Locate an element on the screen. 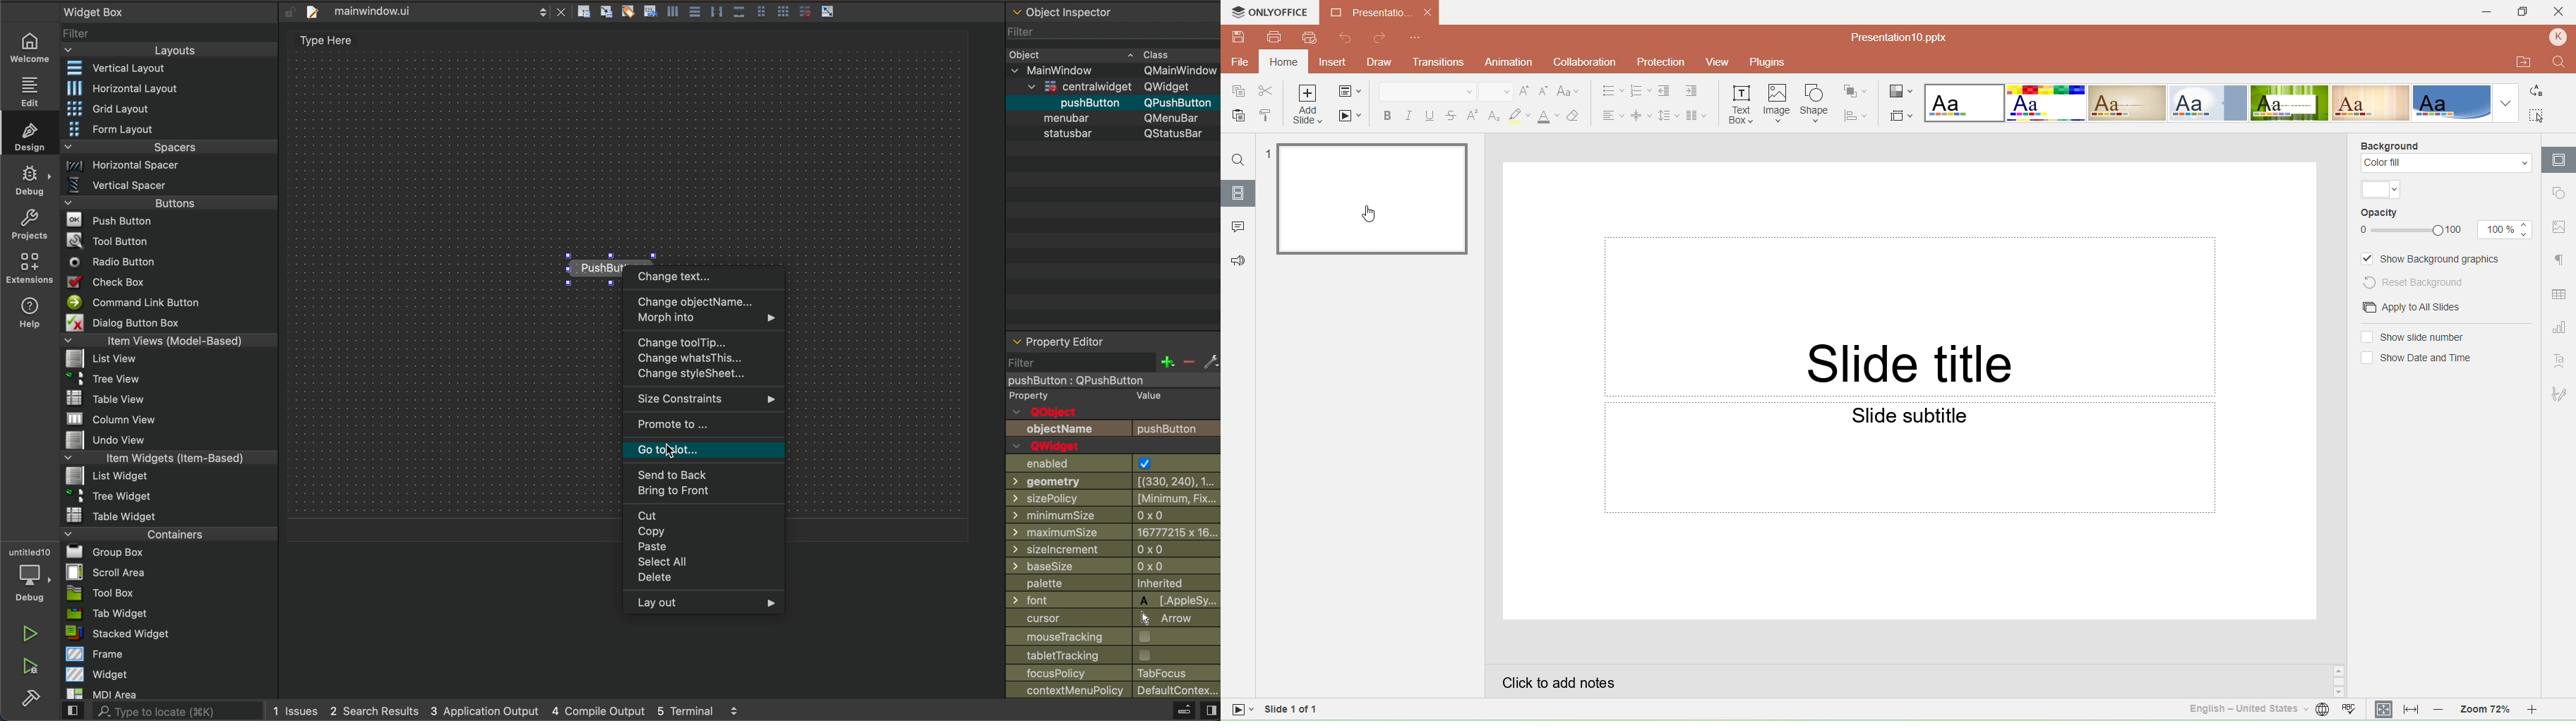 This screenshot has height=728, width=2576. Insert columns is located at coordinates (1700, 115).